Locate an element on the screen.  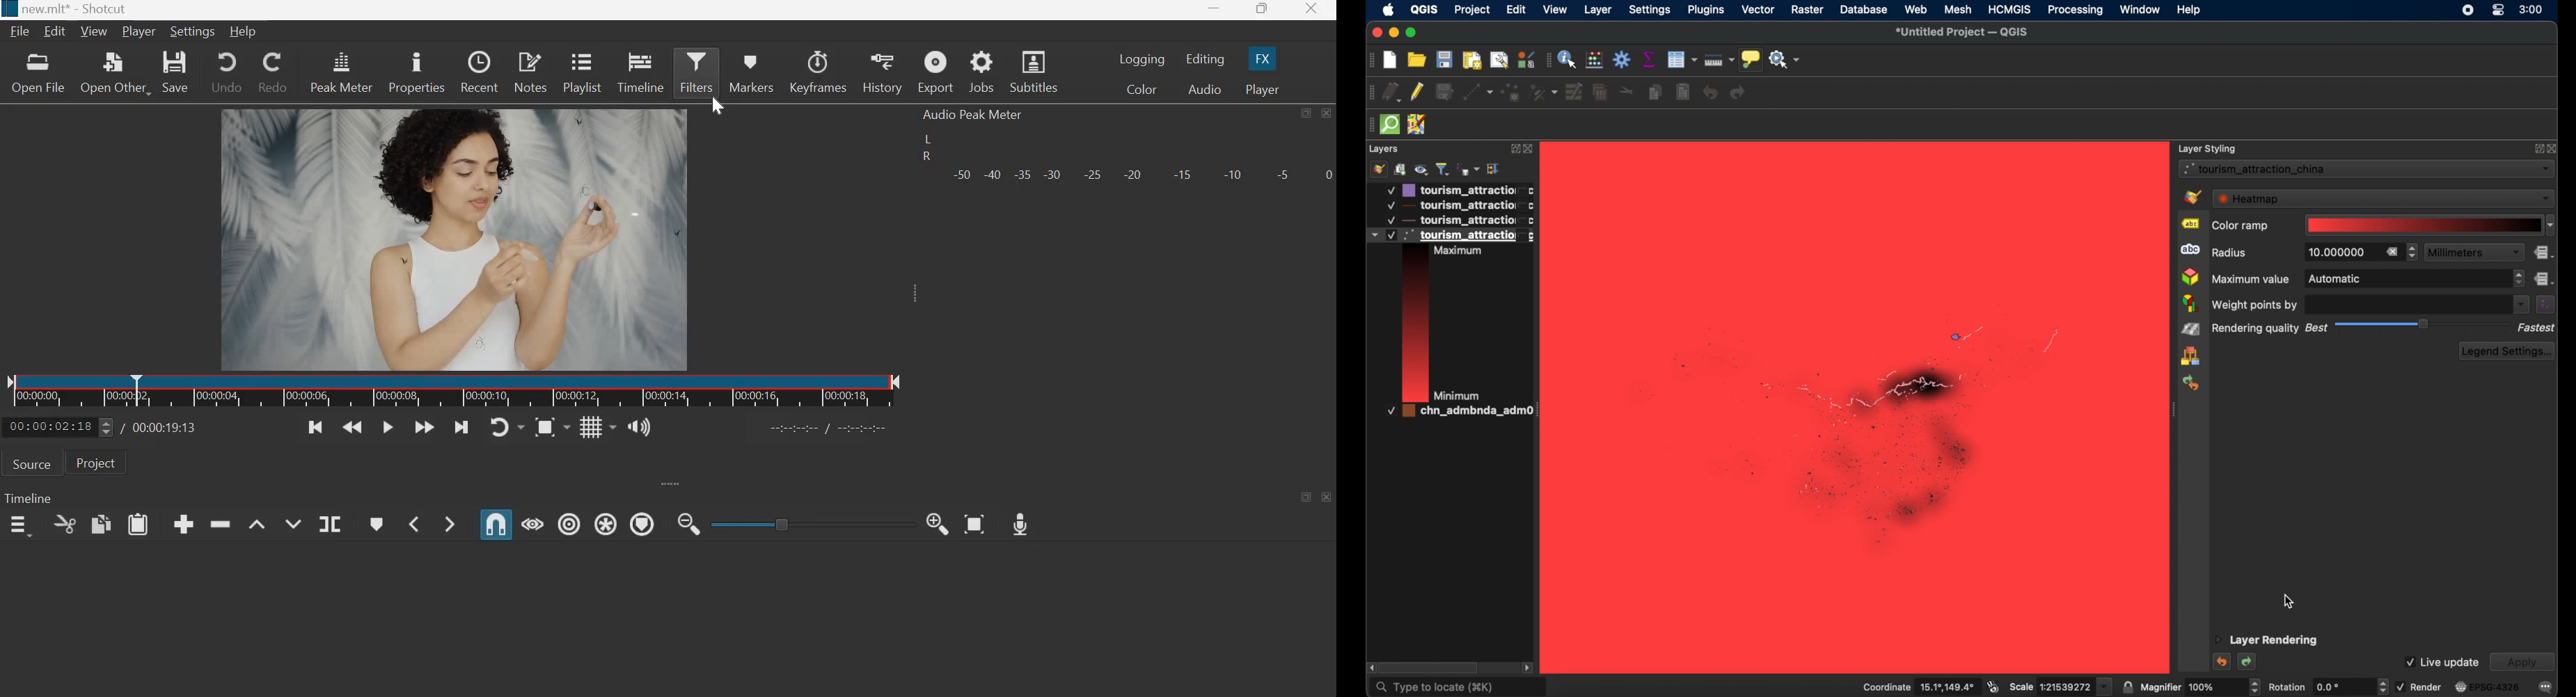
Split at playhead is located at coordinates (330, 523).